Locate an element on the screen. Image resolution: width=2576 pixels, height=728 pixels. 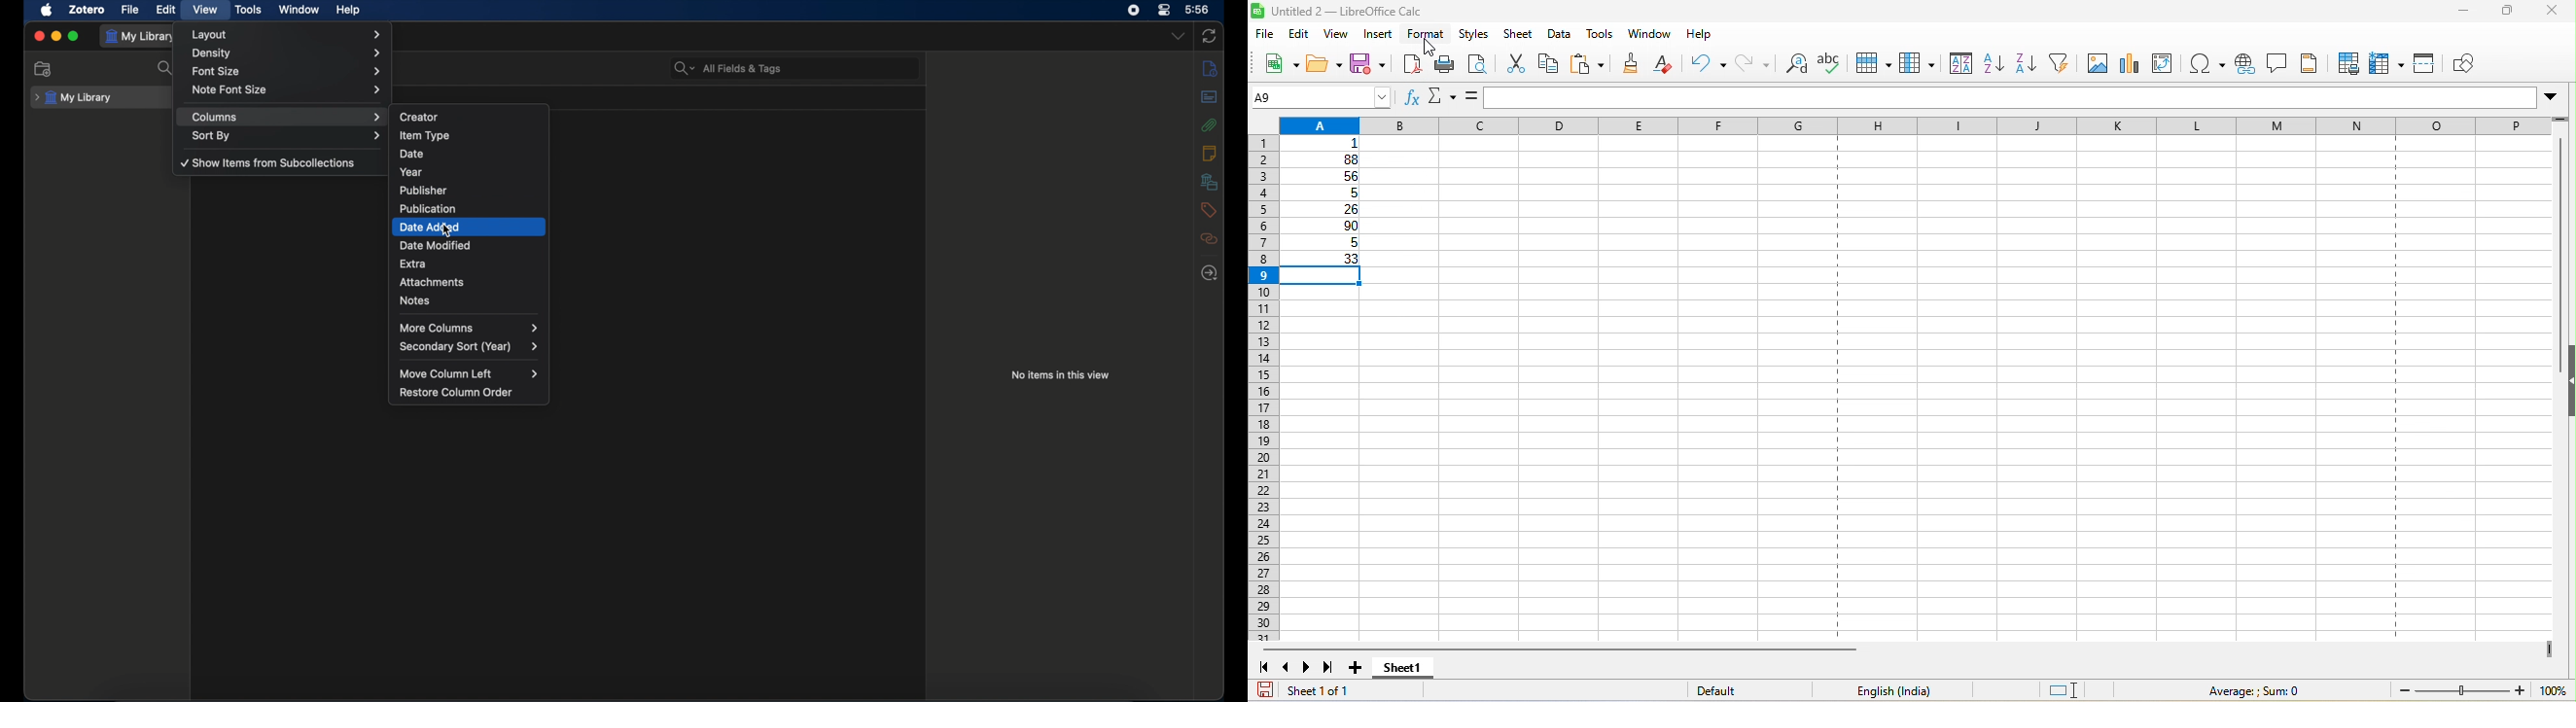
function wizard is located at coordinates (1412, 98).